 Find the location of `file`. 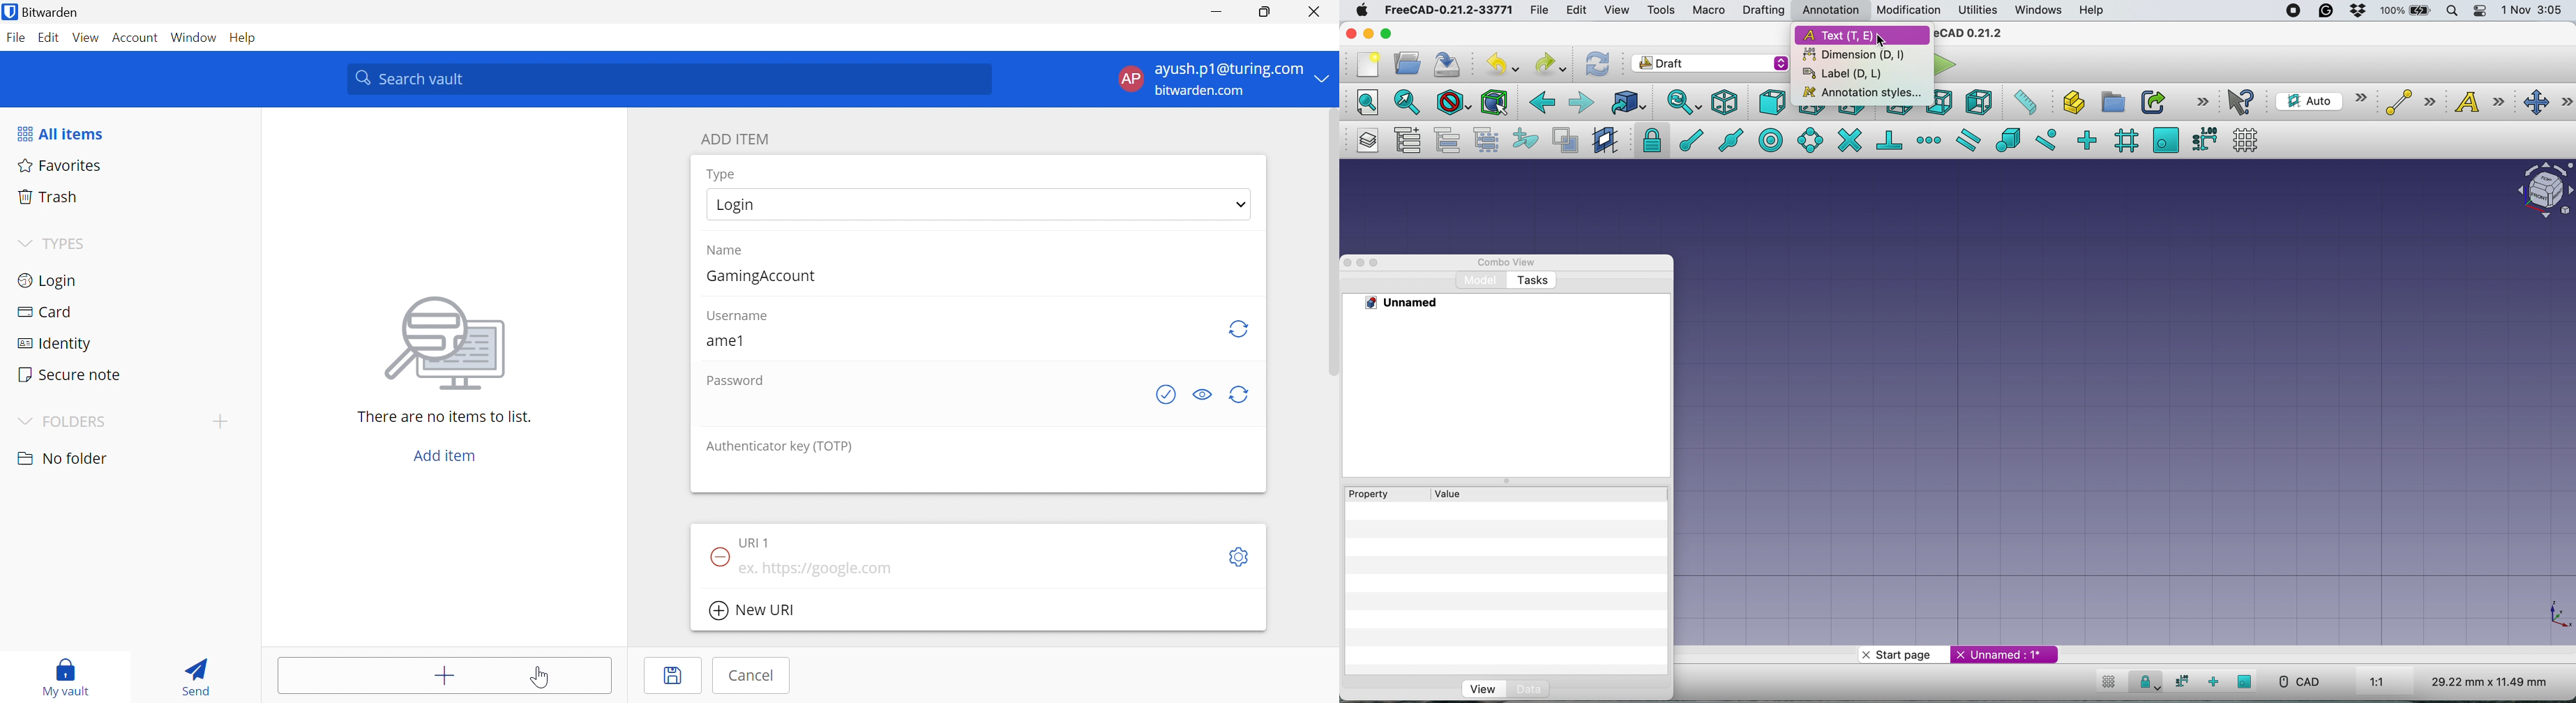

file is located at coordinates (1540, 11).